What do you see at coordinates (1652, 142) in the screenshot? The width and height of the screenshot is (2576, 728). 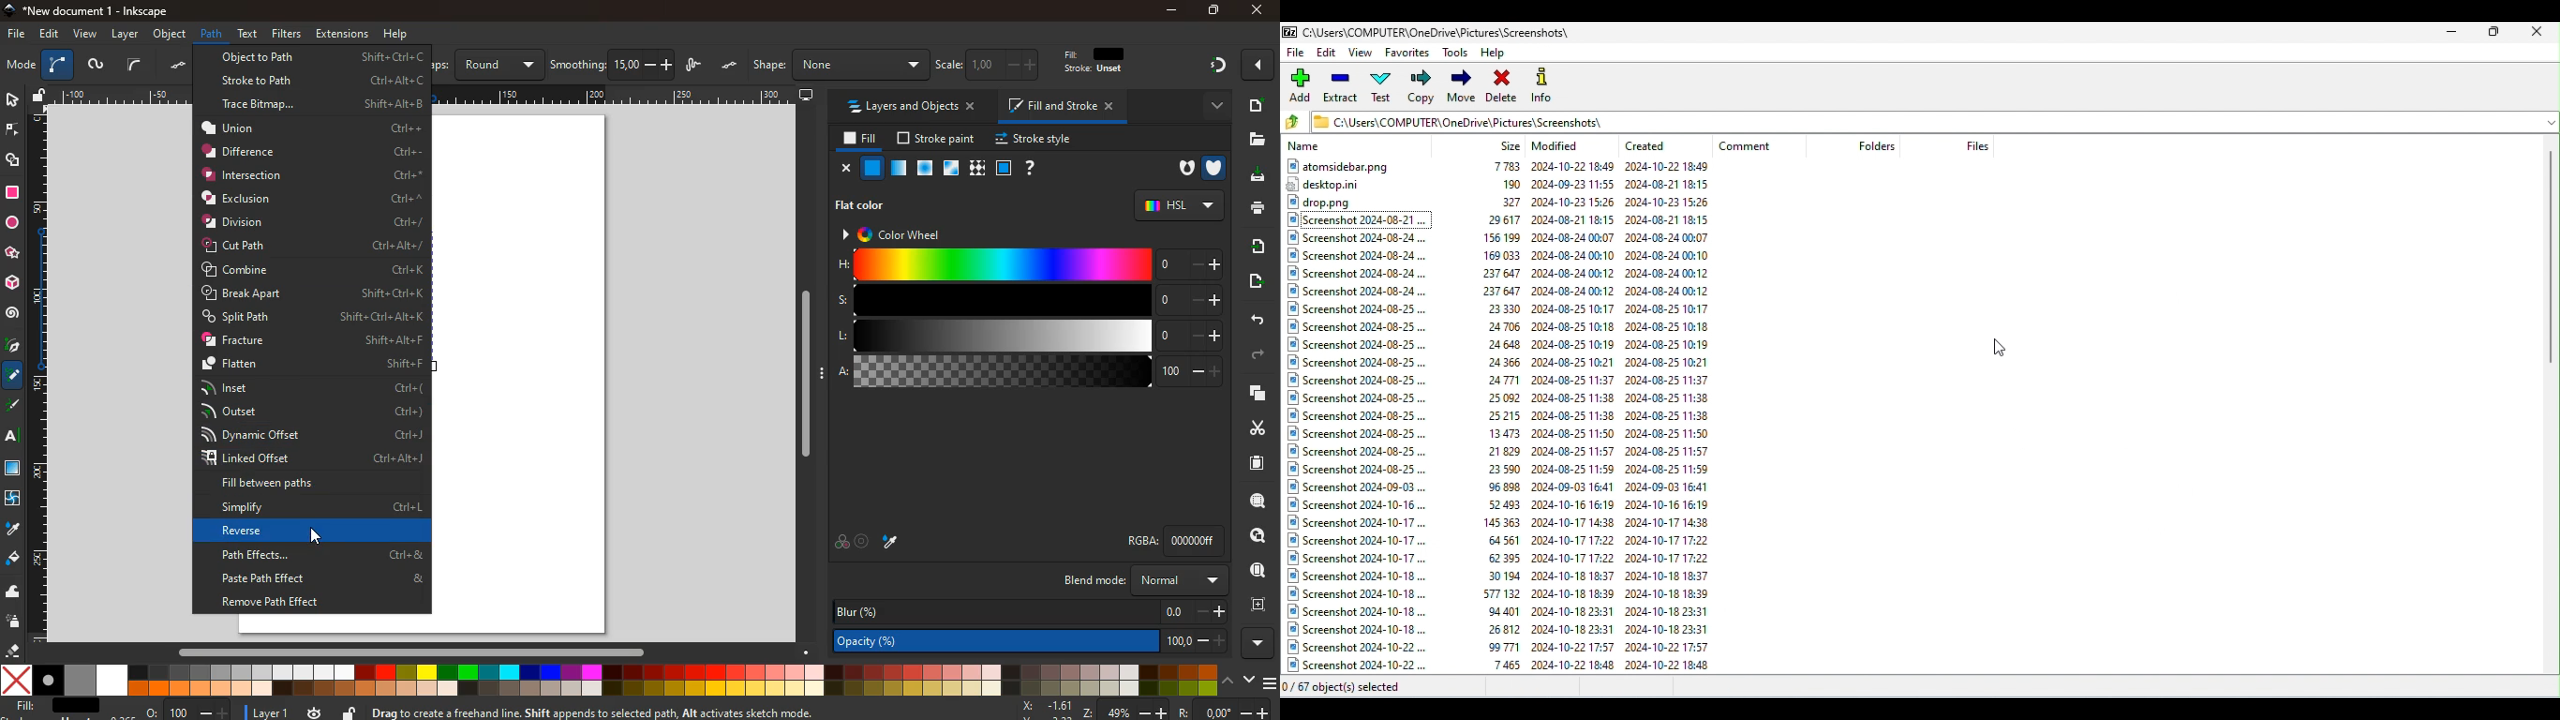 I see `Created` at bounding box center [1652, 142].